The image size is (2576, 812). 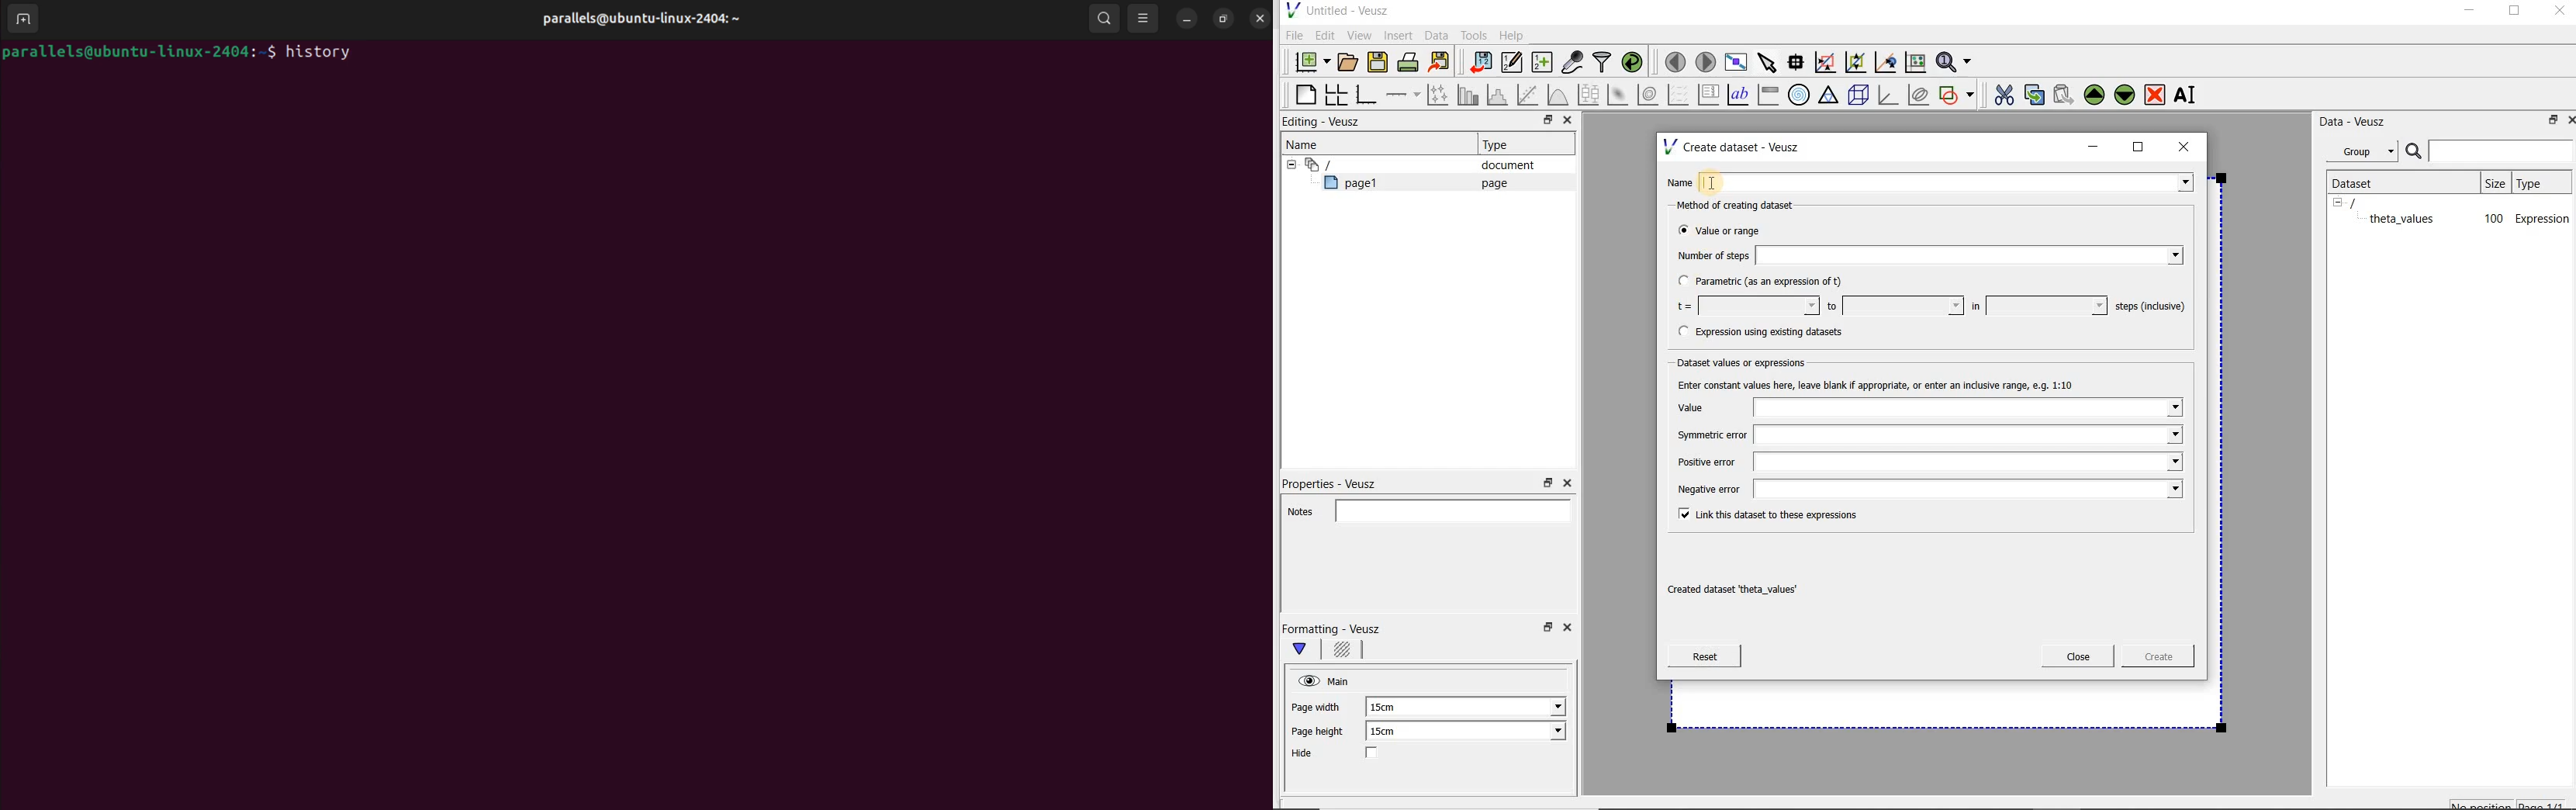 I want to click on visible (click to hide, set Hide to true), so click(x=1306, y=680).